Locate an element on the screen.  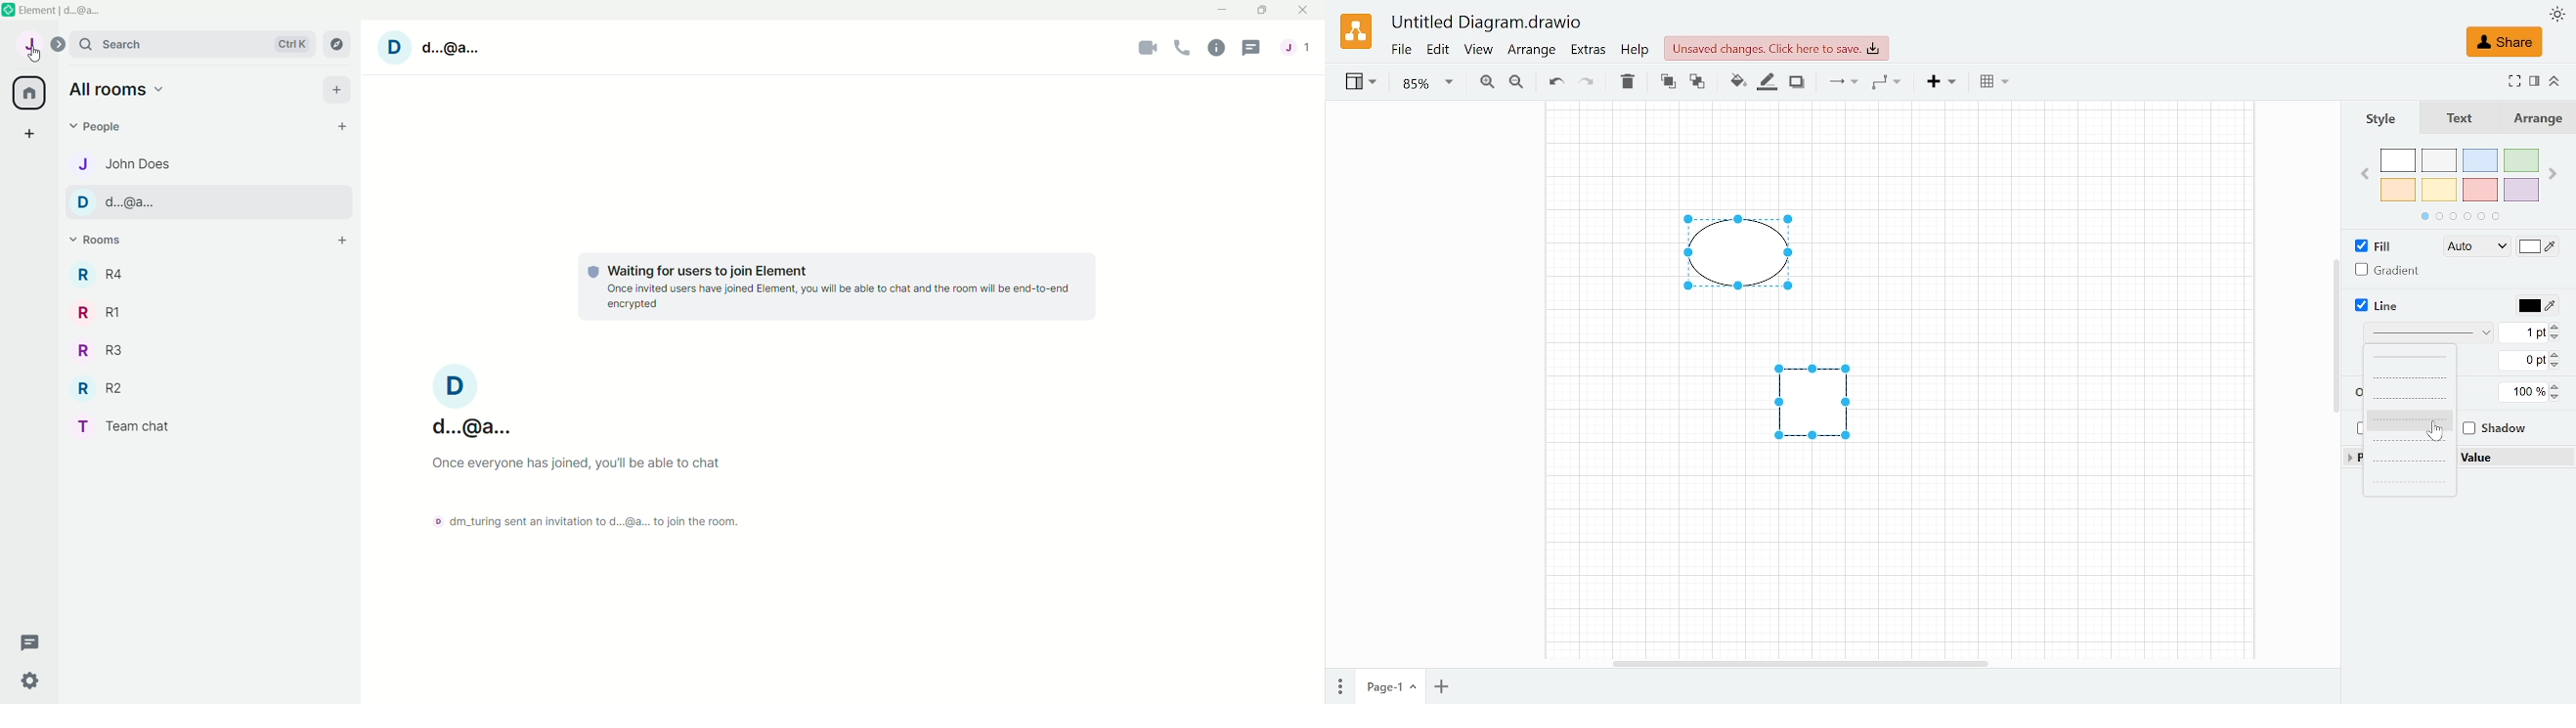
Room R1 is located at coordinates (95, 311).